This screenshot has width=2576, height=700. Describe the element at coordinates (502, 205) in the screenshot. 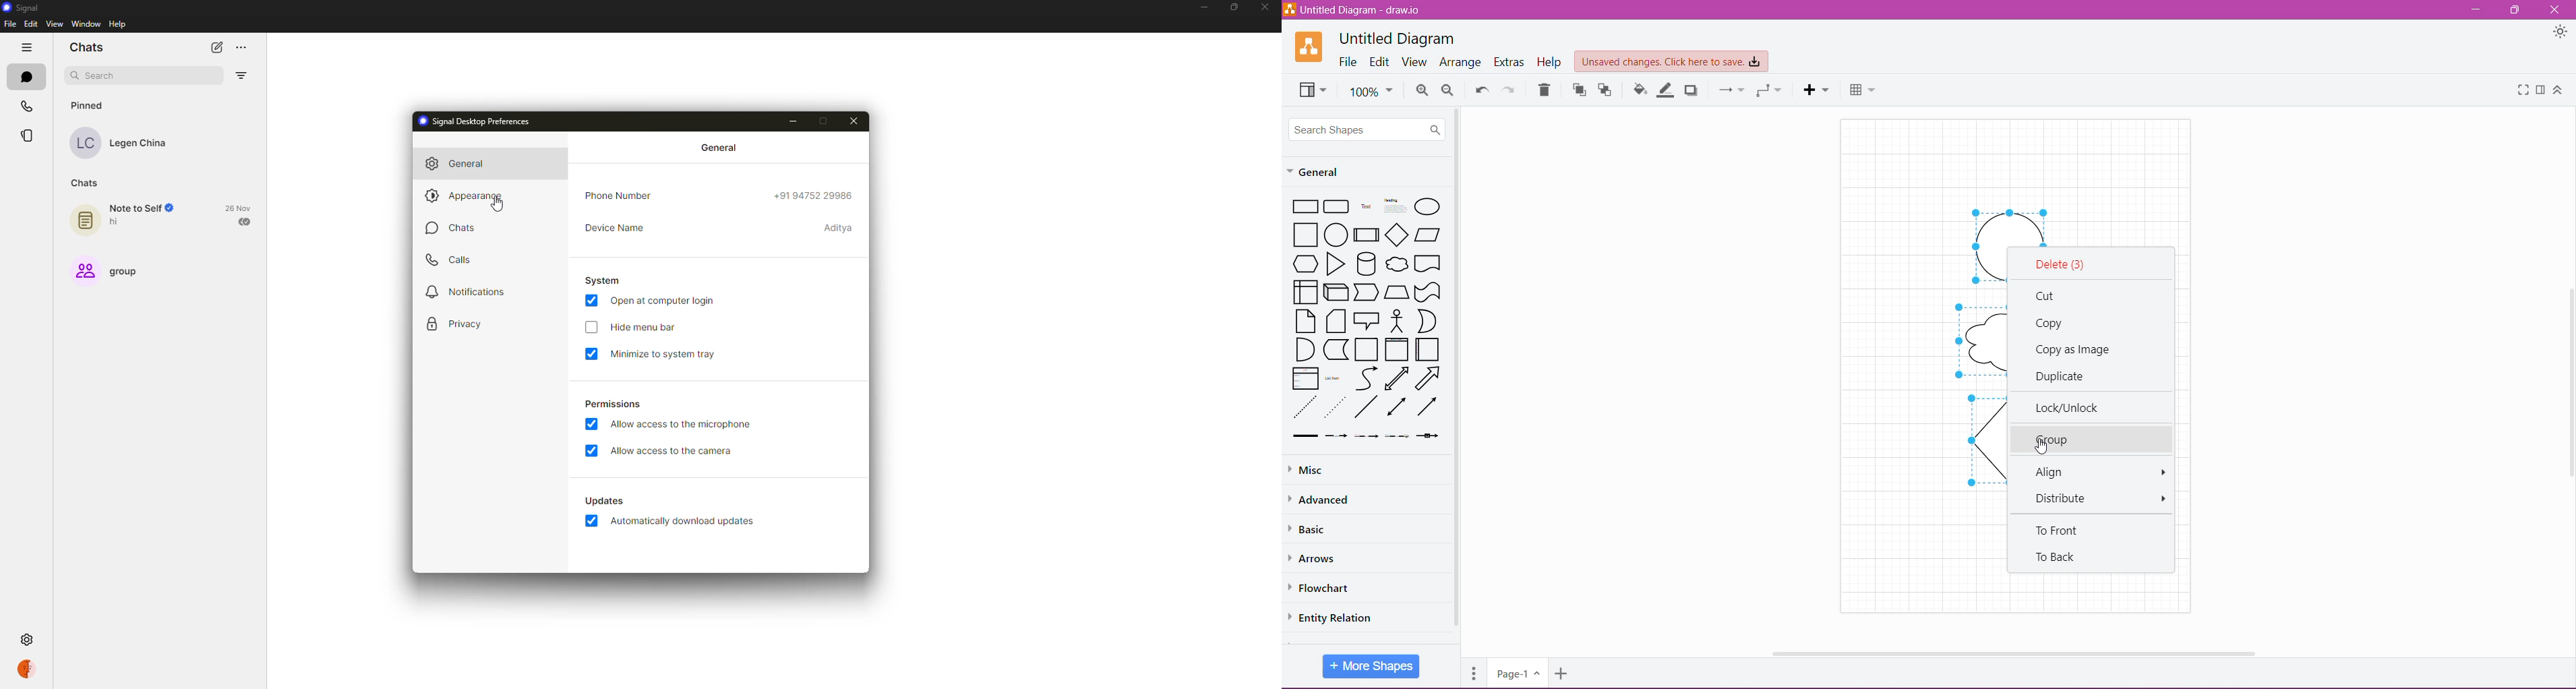

I see `cursor` at that location.